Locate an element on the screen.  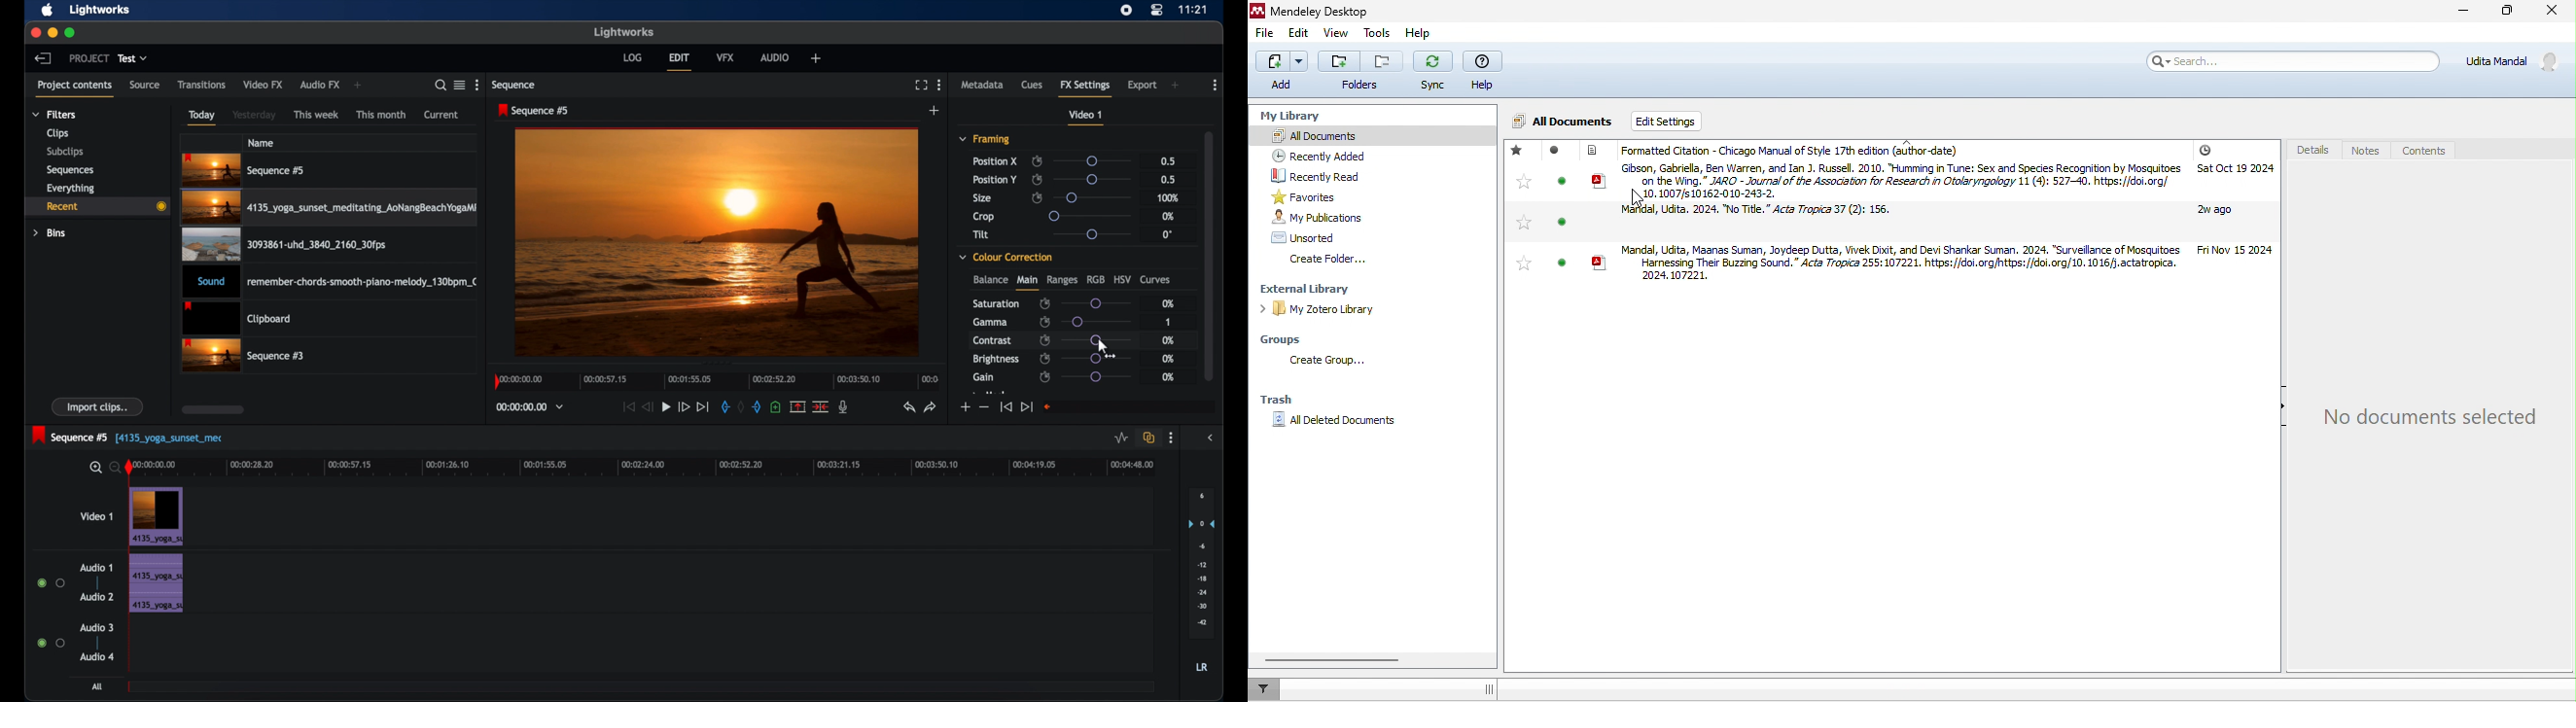
favourites is located at coordinates (1331, 196).